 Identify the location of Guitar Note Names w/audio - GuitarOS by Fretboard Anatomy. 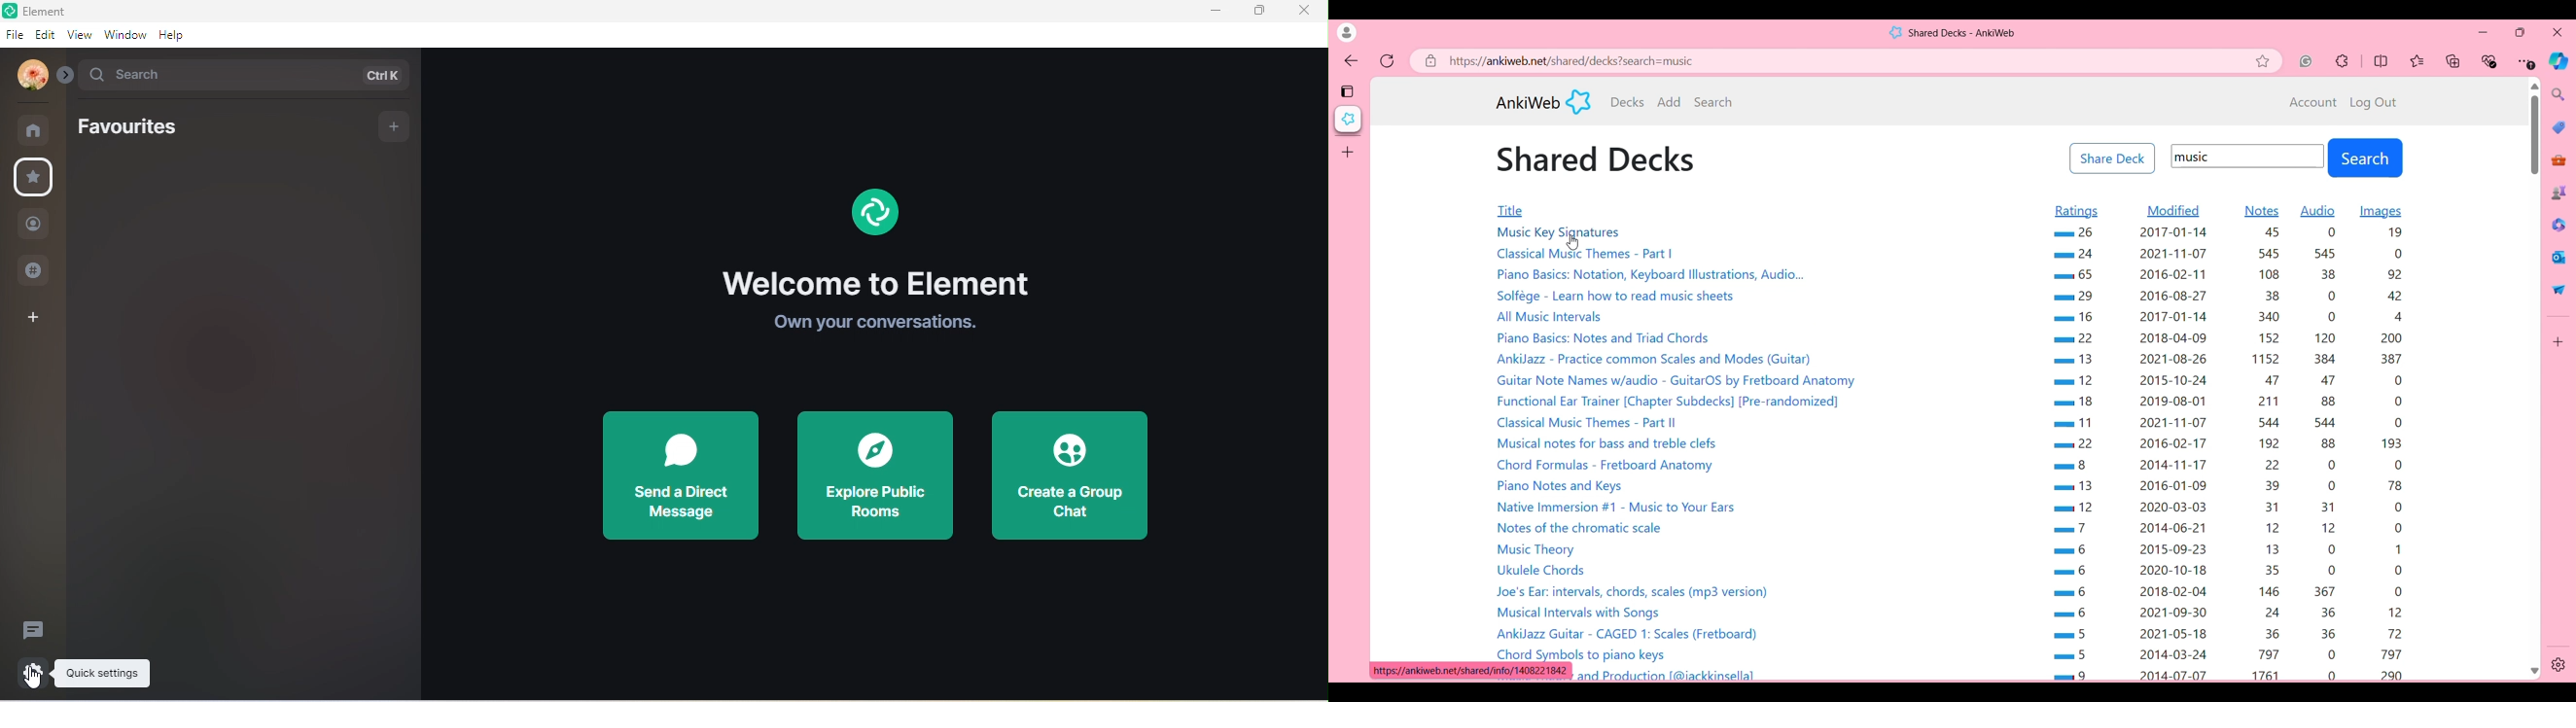
(1682, 382).